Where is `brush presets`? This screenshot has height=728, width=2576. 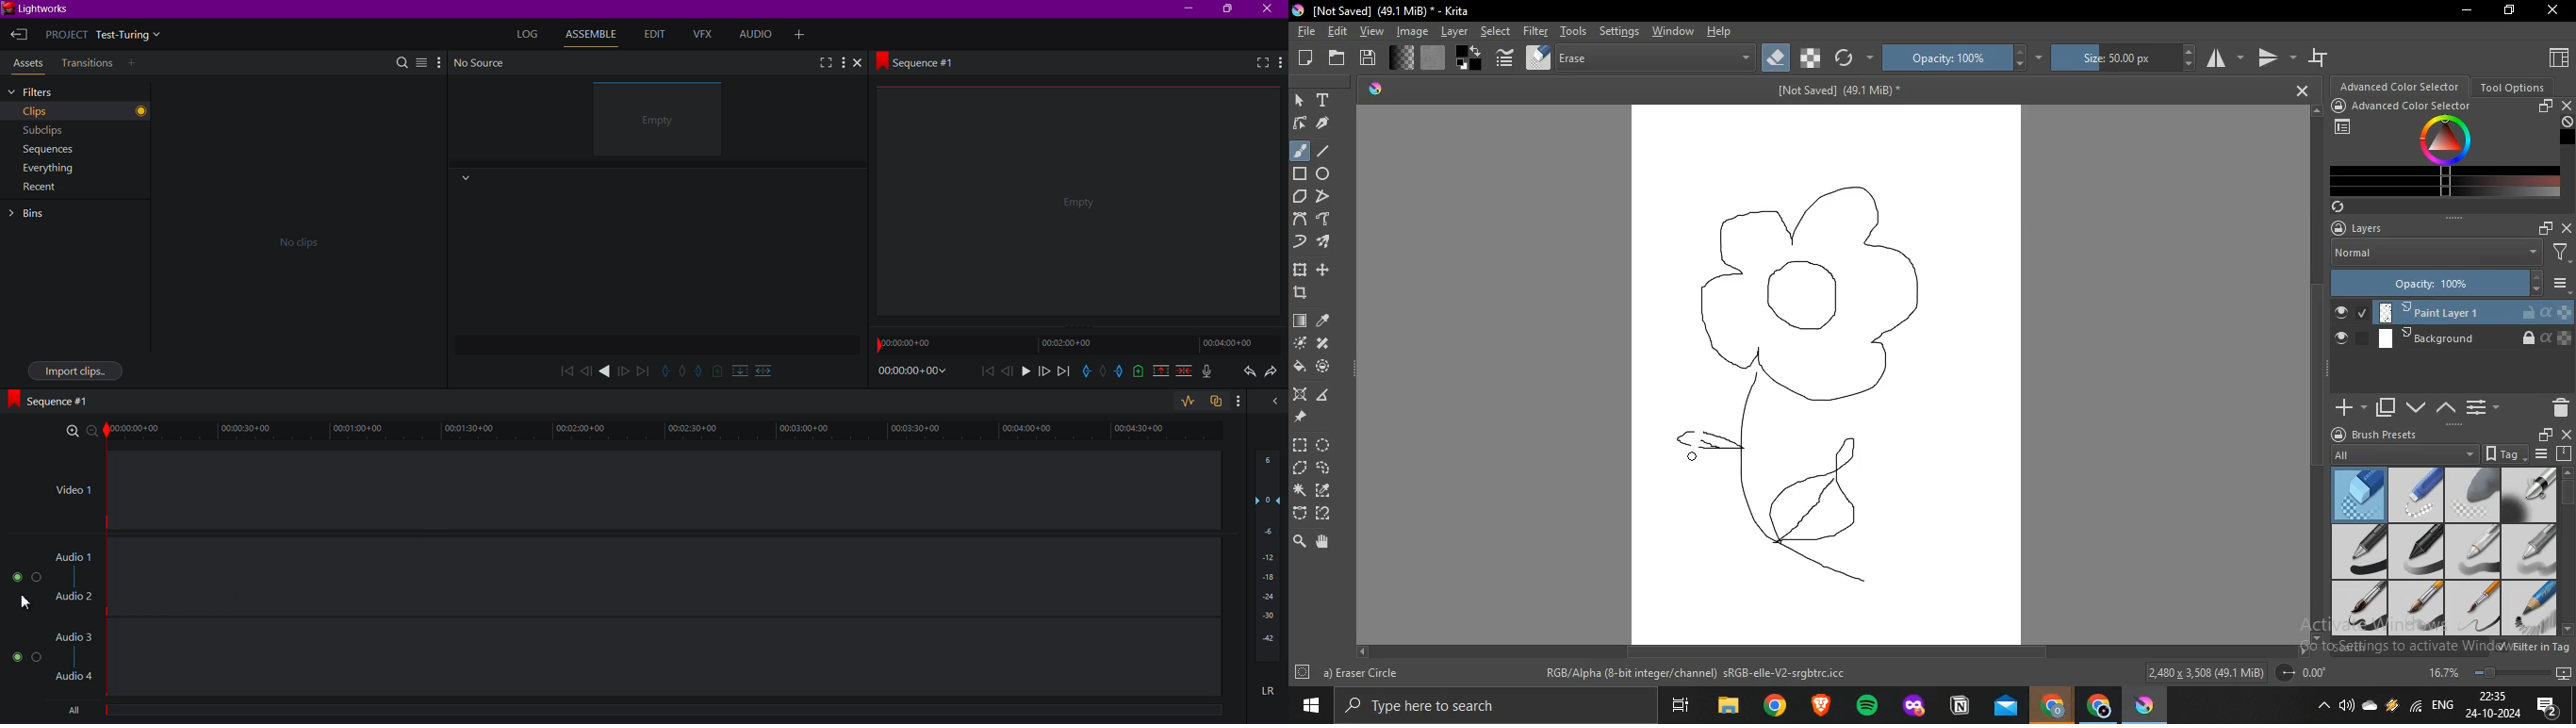 brush presets is located at coordinates (2387, 434).